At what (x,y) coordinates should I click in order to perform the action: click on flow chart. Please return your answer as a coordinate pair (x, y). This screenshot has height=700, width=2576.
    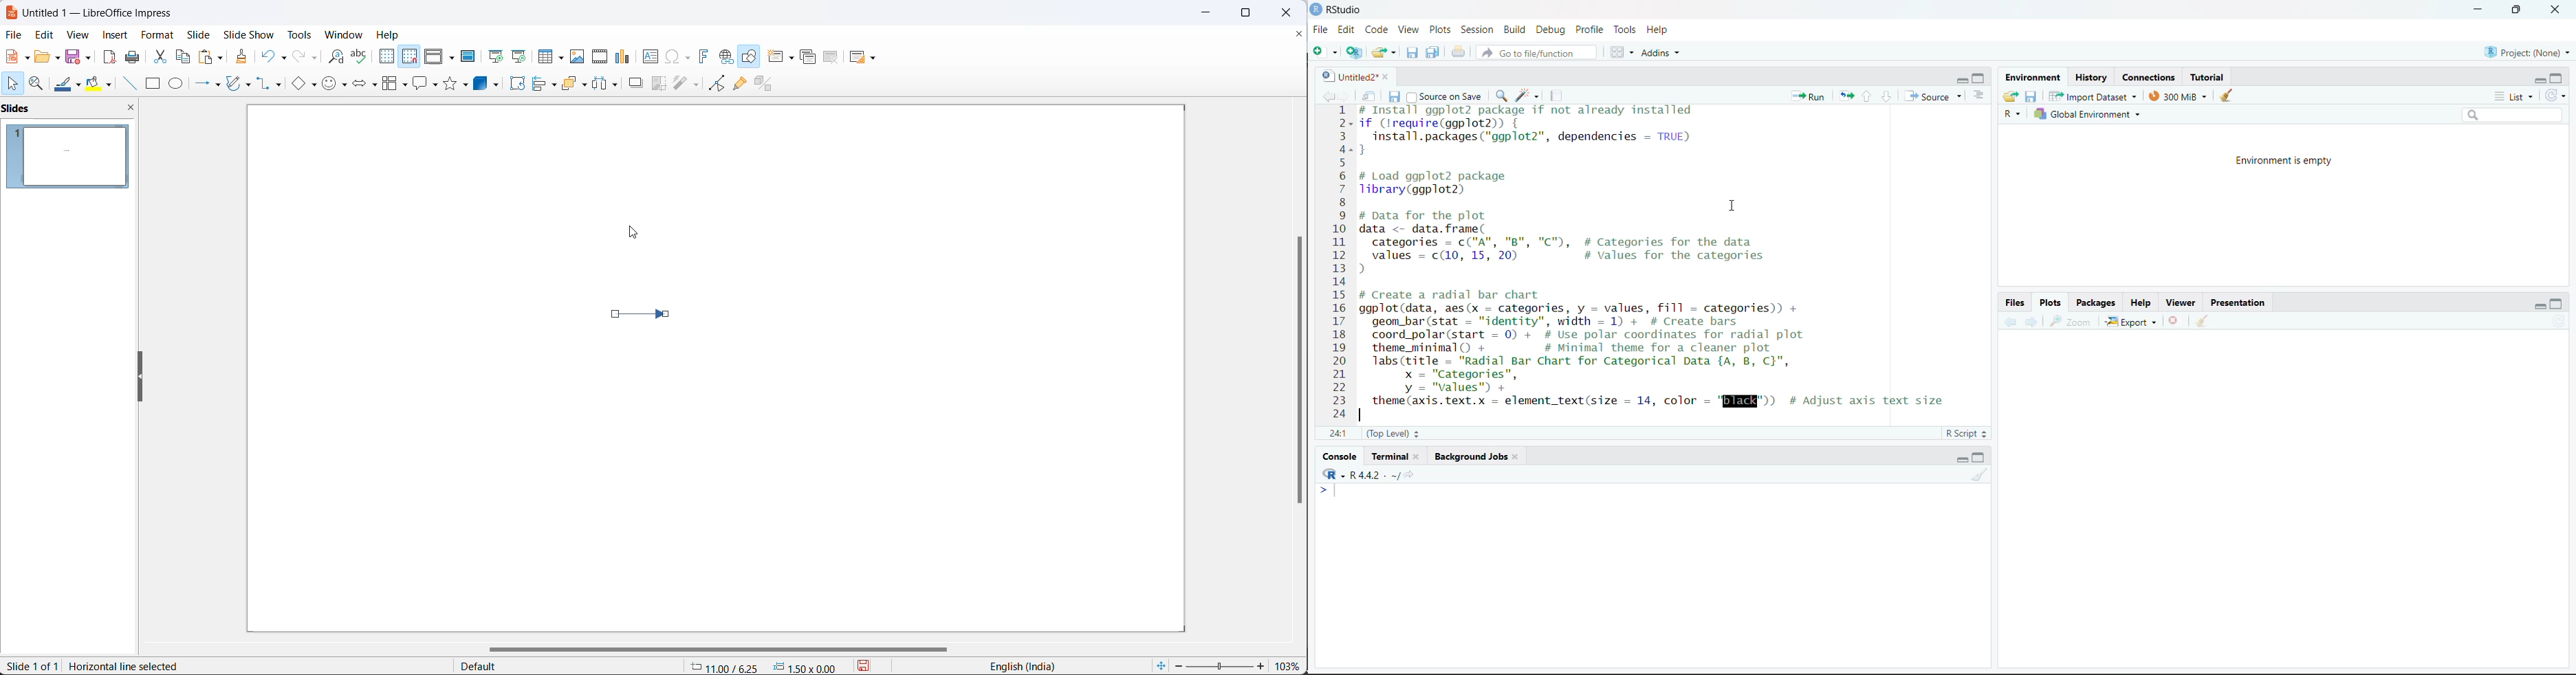
    Looking at the image, I should click on (392, 83).